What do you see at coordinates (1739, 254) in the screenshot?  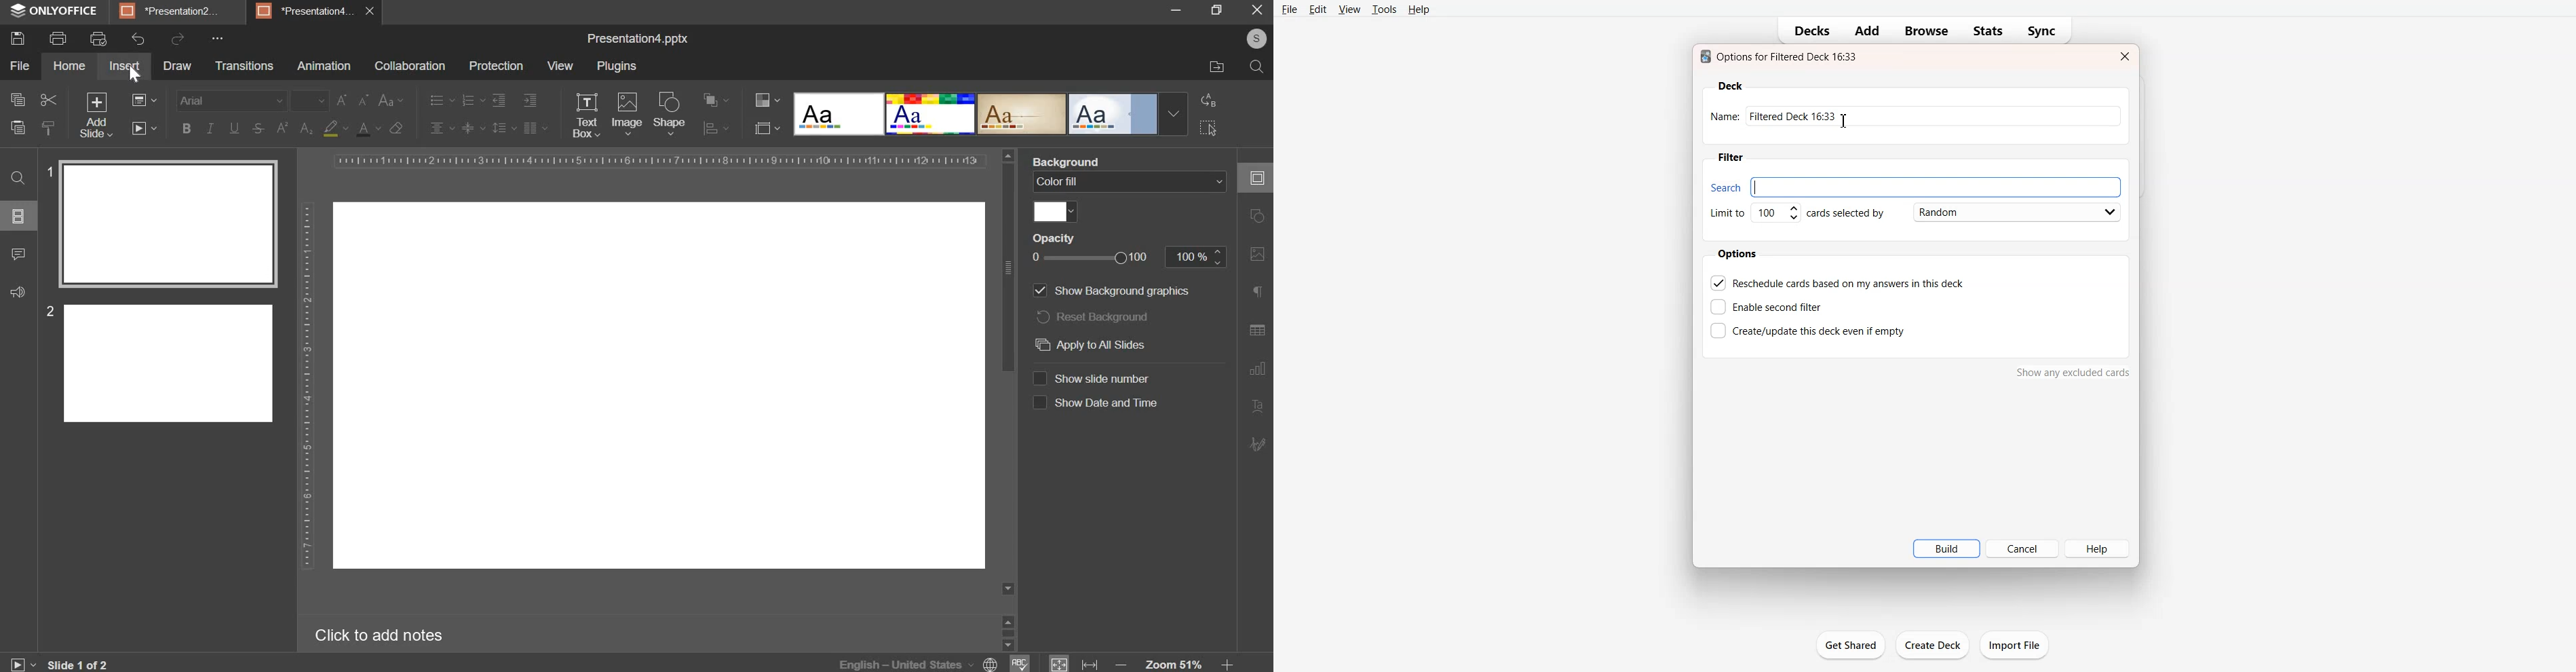 I see `Options` at bounding box center [1739, 254].